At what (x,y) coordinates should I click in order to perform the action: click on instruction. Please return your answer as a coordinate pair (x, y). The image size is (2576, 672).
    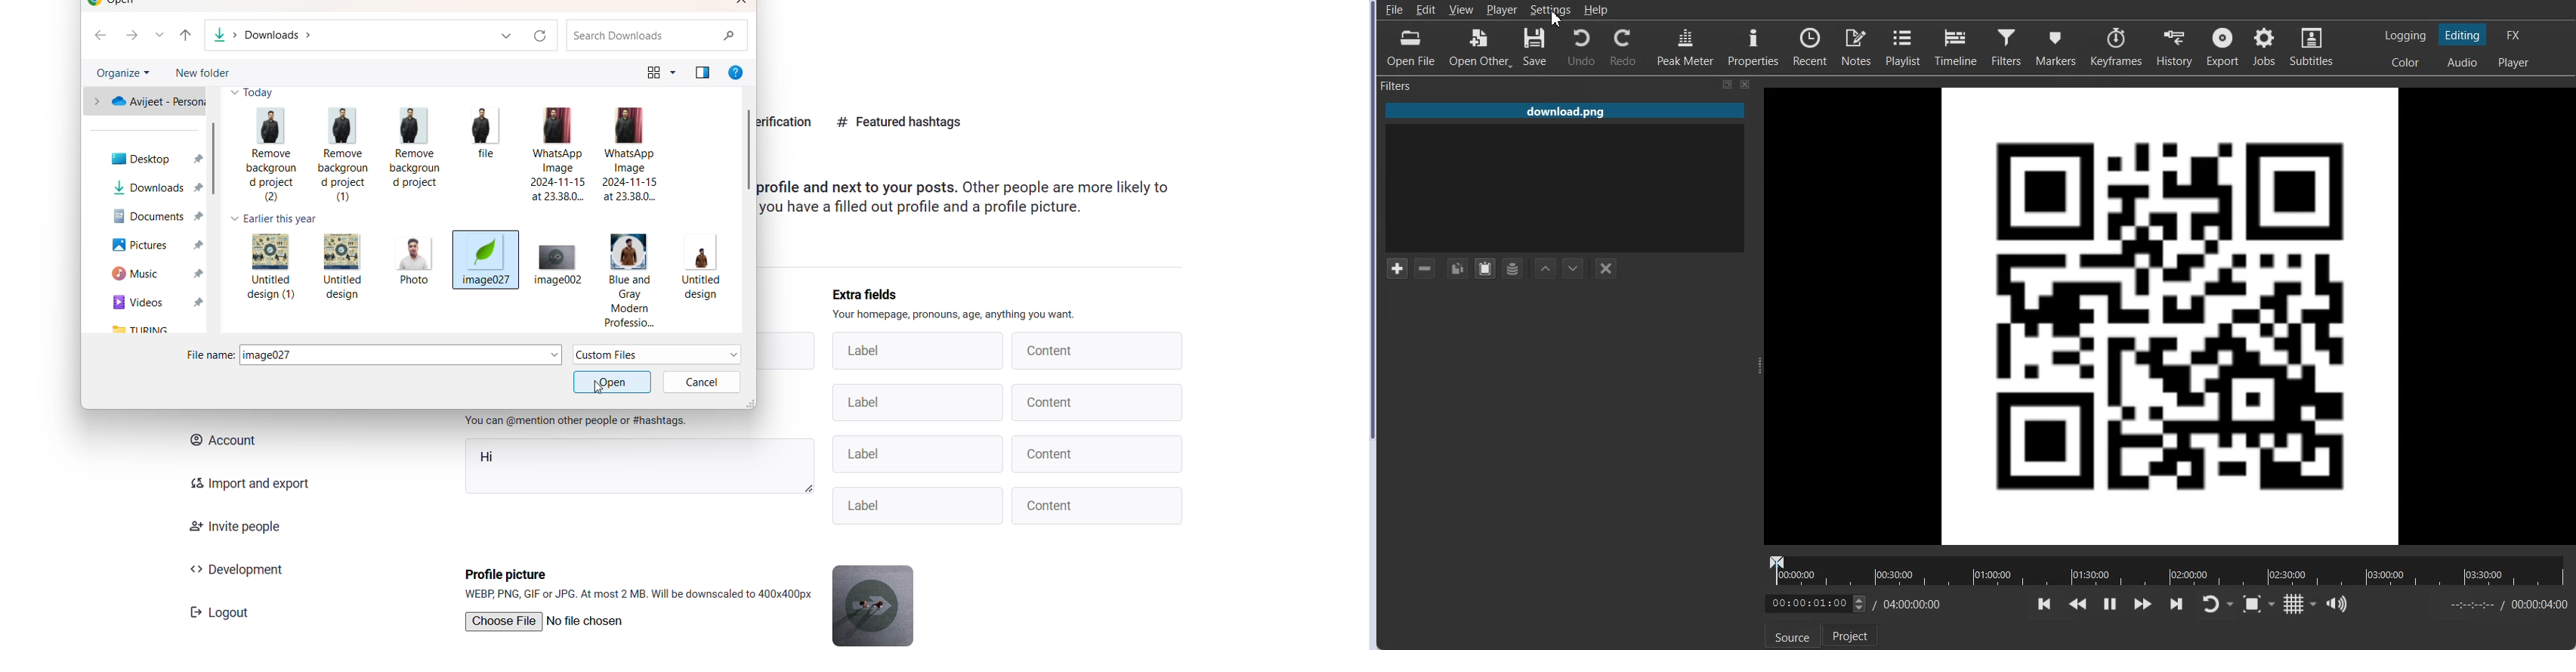
    Looking at the image, I should click on (576, 422).